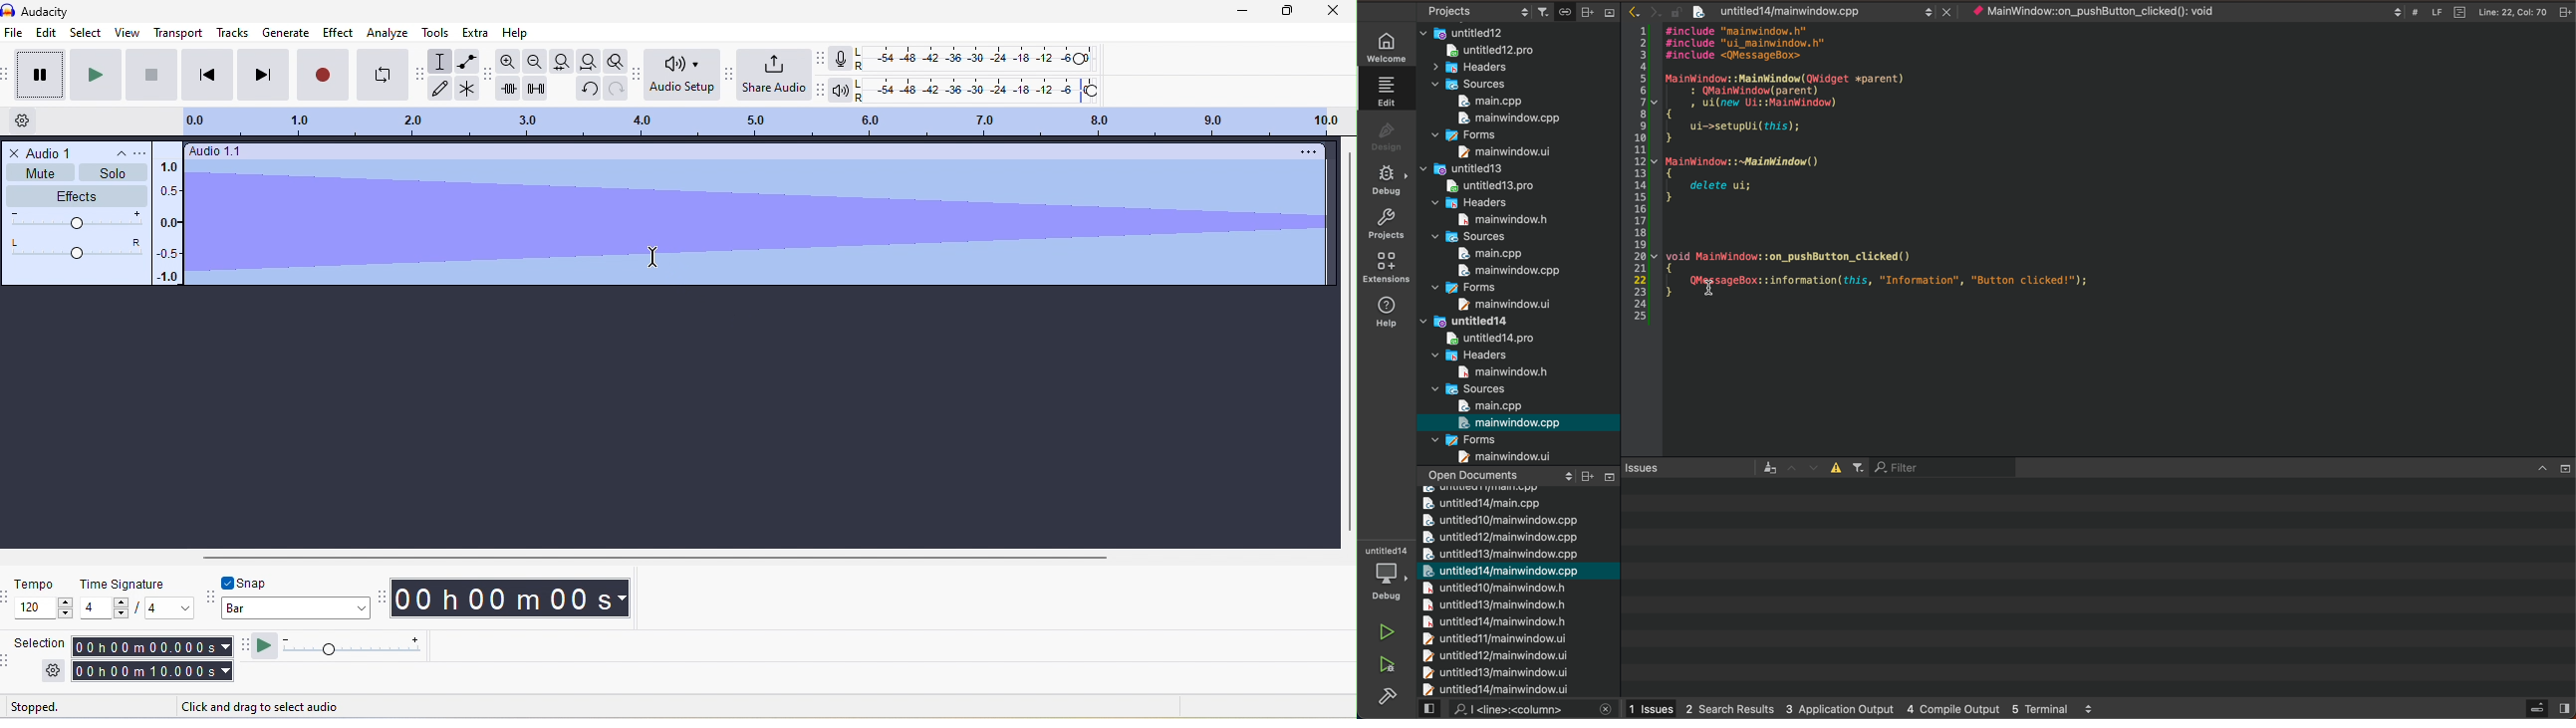 The height and width of the screenshot is (728, 2576). Describe the element at coordinates (1599, 475) in the screenshot. I see `` at that location.